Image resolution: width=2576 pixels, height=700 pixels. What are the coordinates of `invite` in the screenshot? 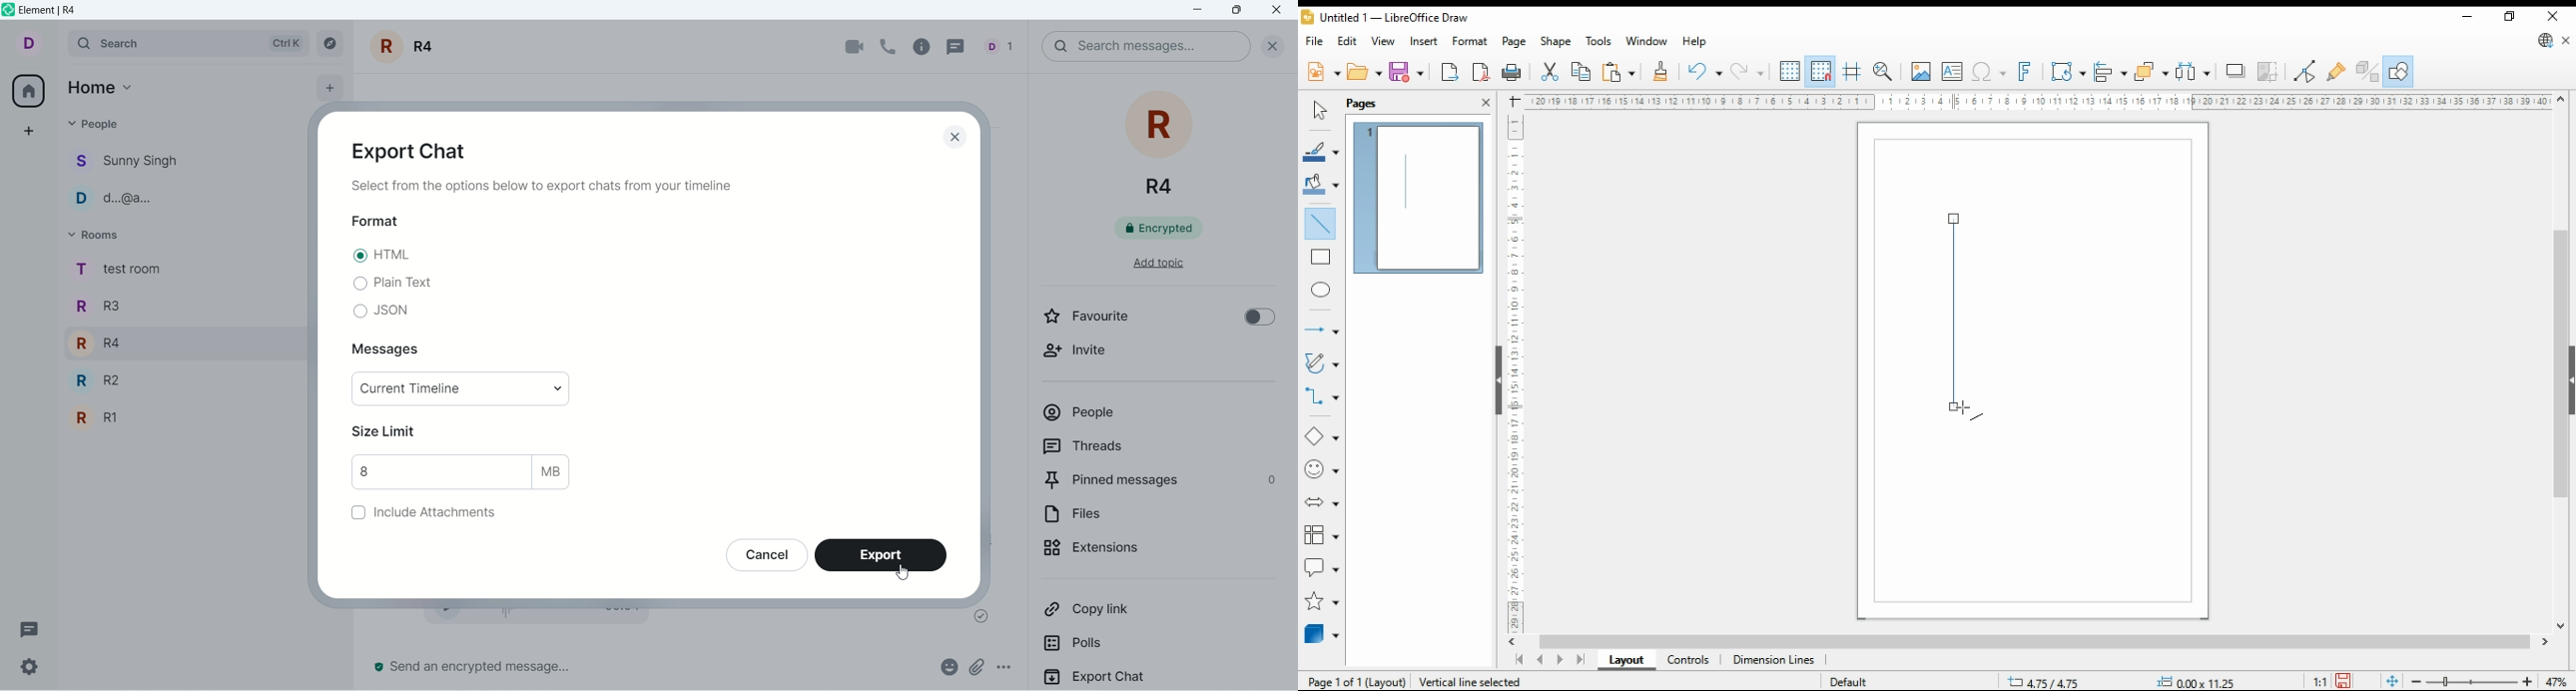 It's located at (1086, 354).